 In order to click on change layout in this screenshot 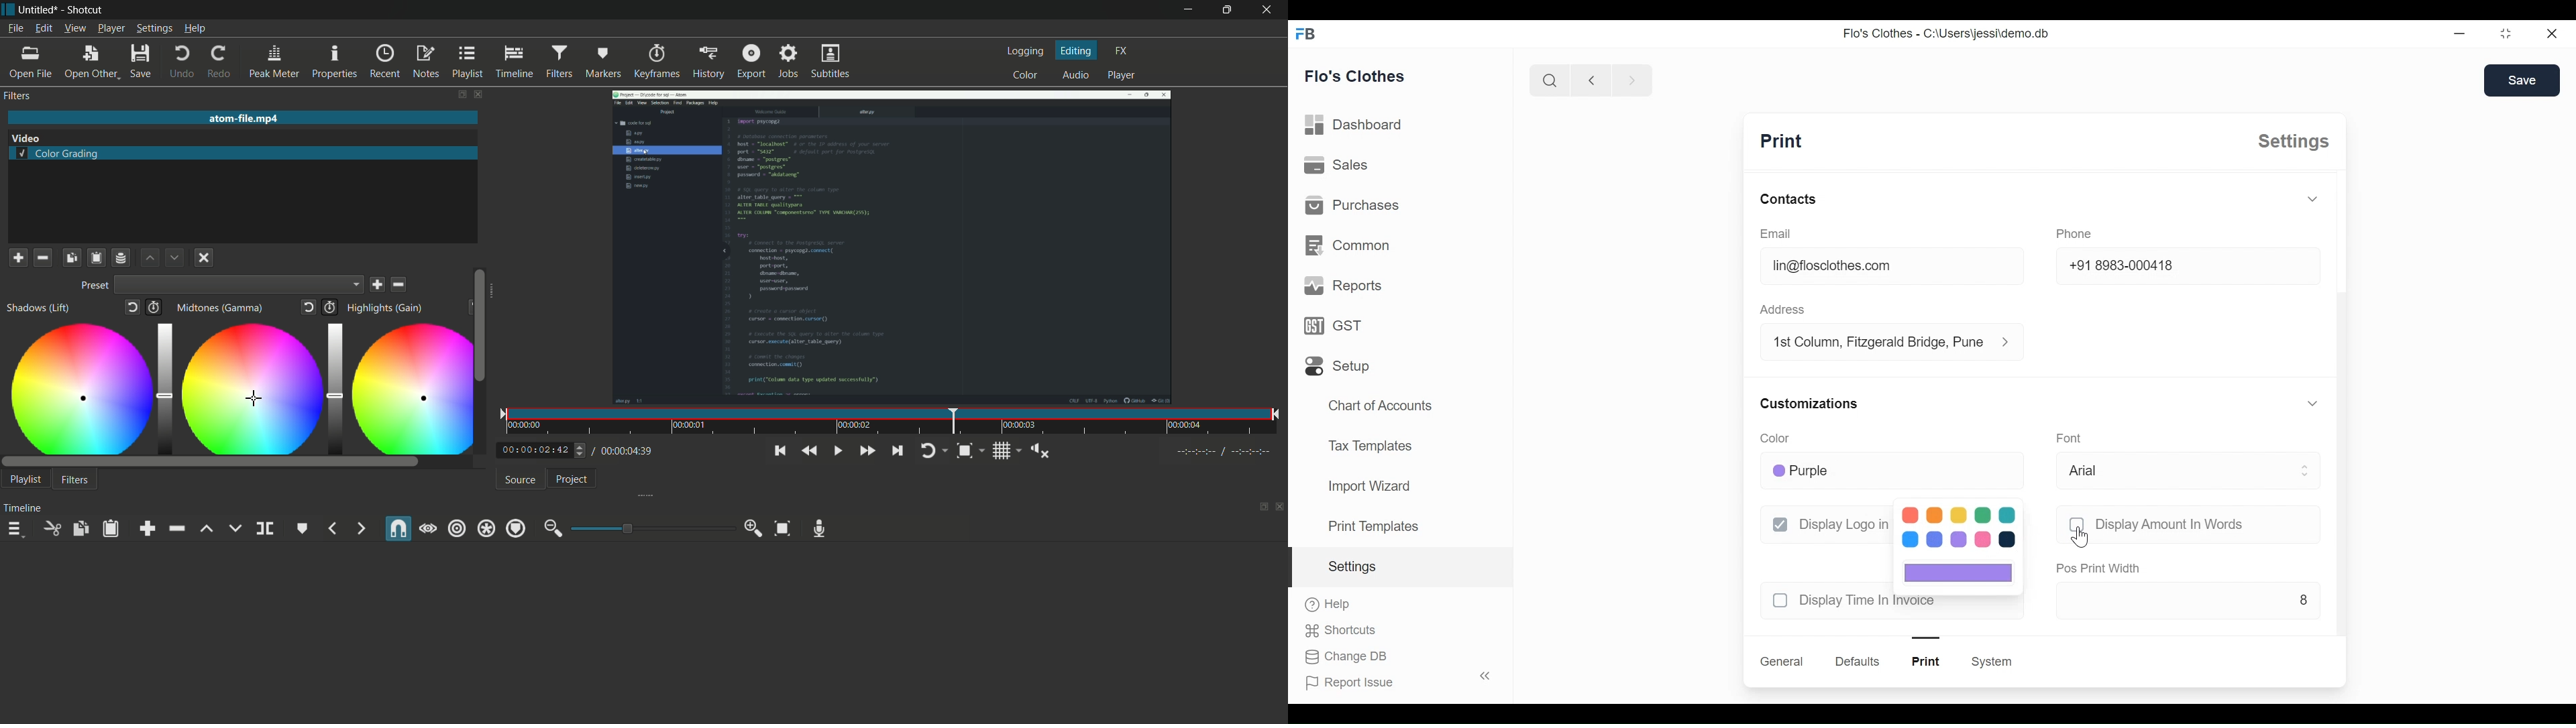, I will do `click(458, 94)`.